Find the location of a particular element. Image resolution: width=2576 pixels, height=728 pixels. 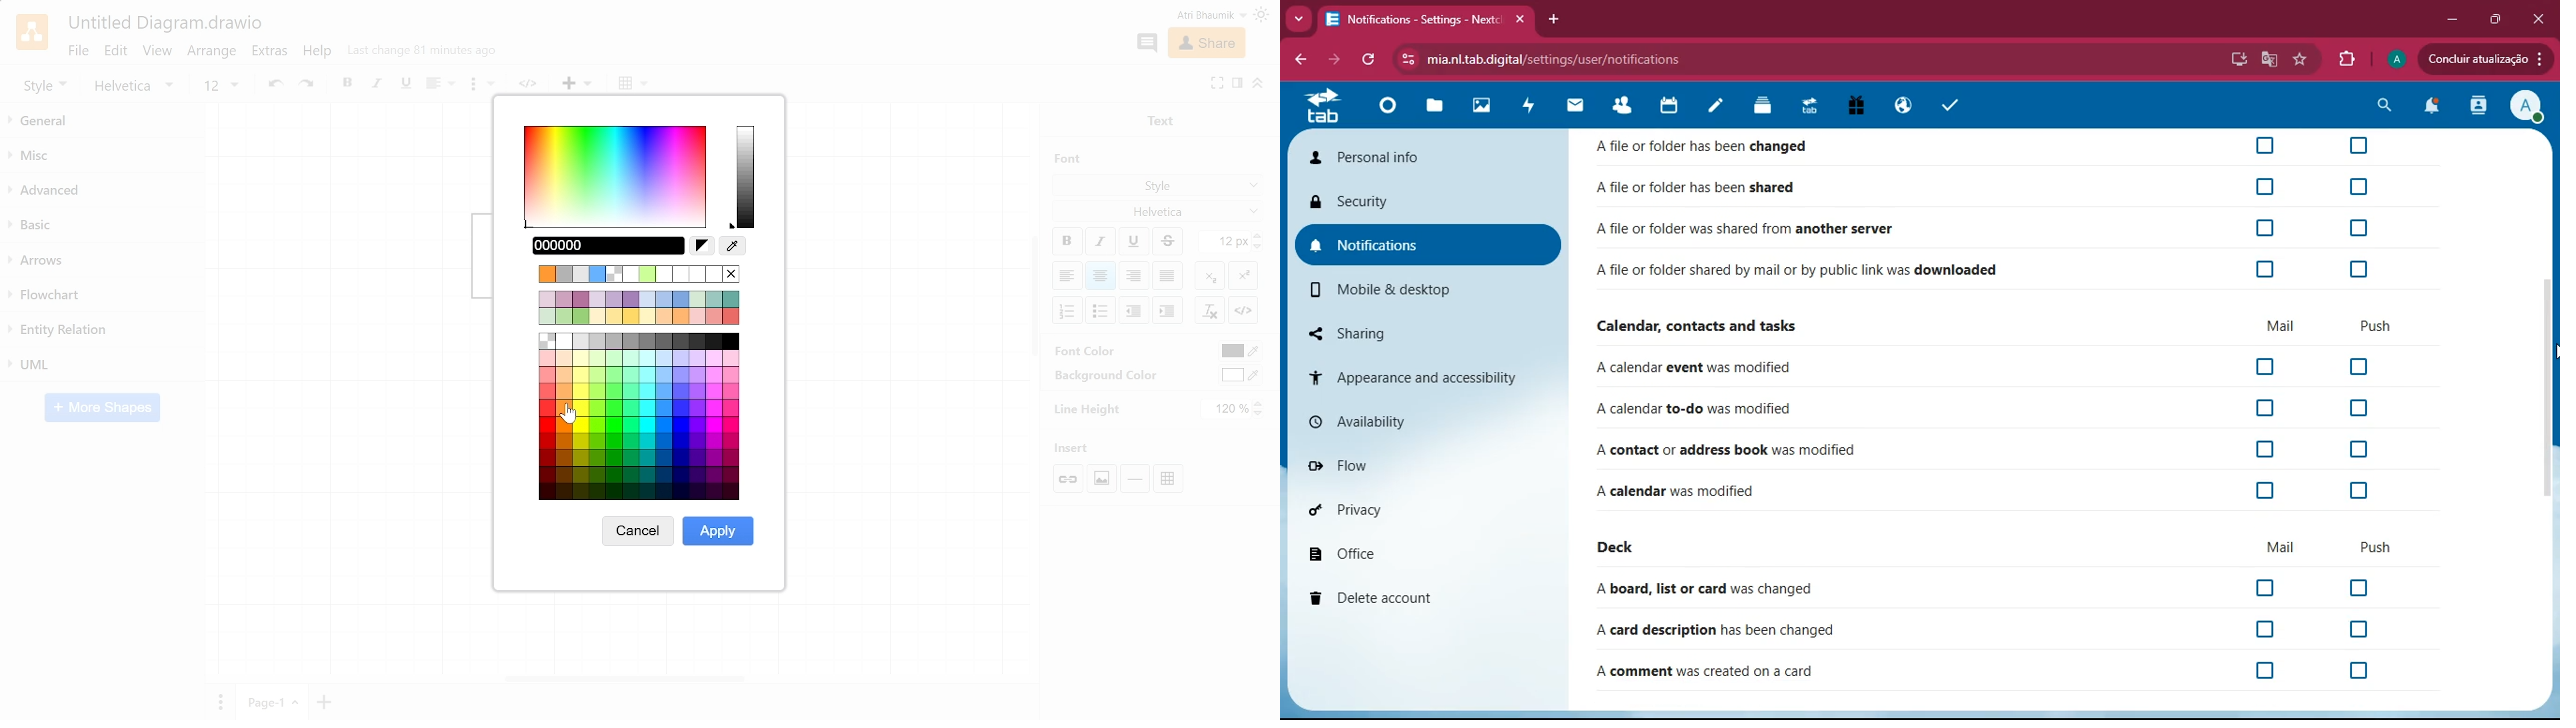

search is located at coordinates (2382, 105).